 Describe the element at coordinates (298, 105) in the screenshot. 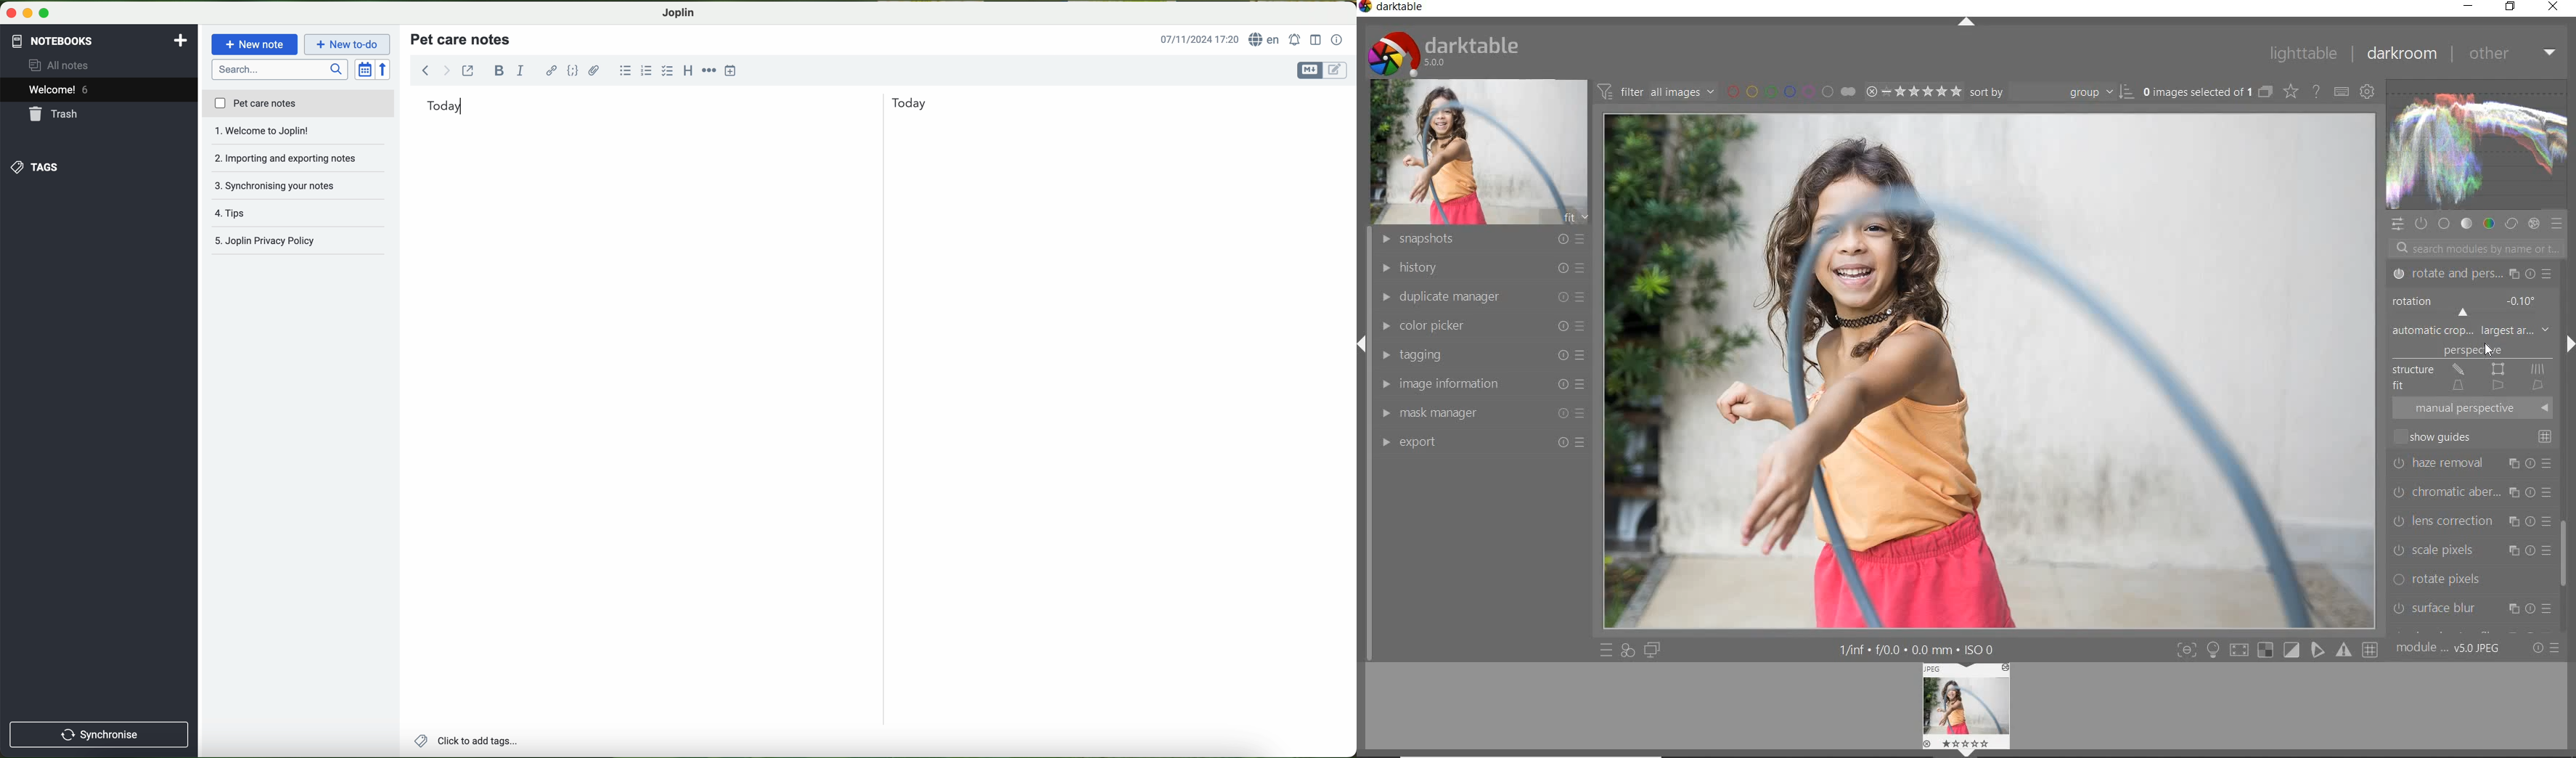

I see `pet care notes file` at that location.